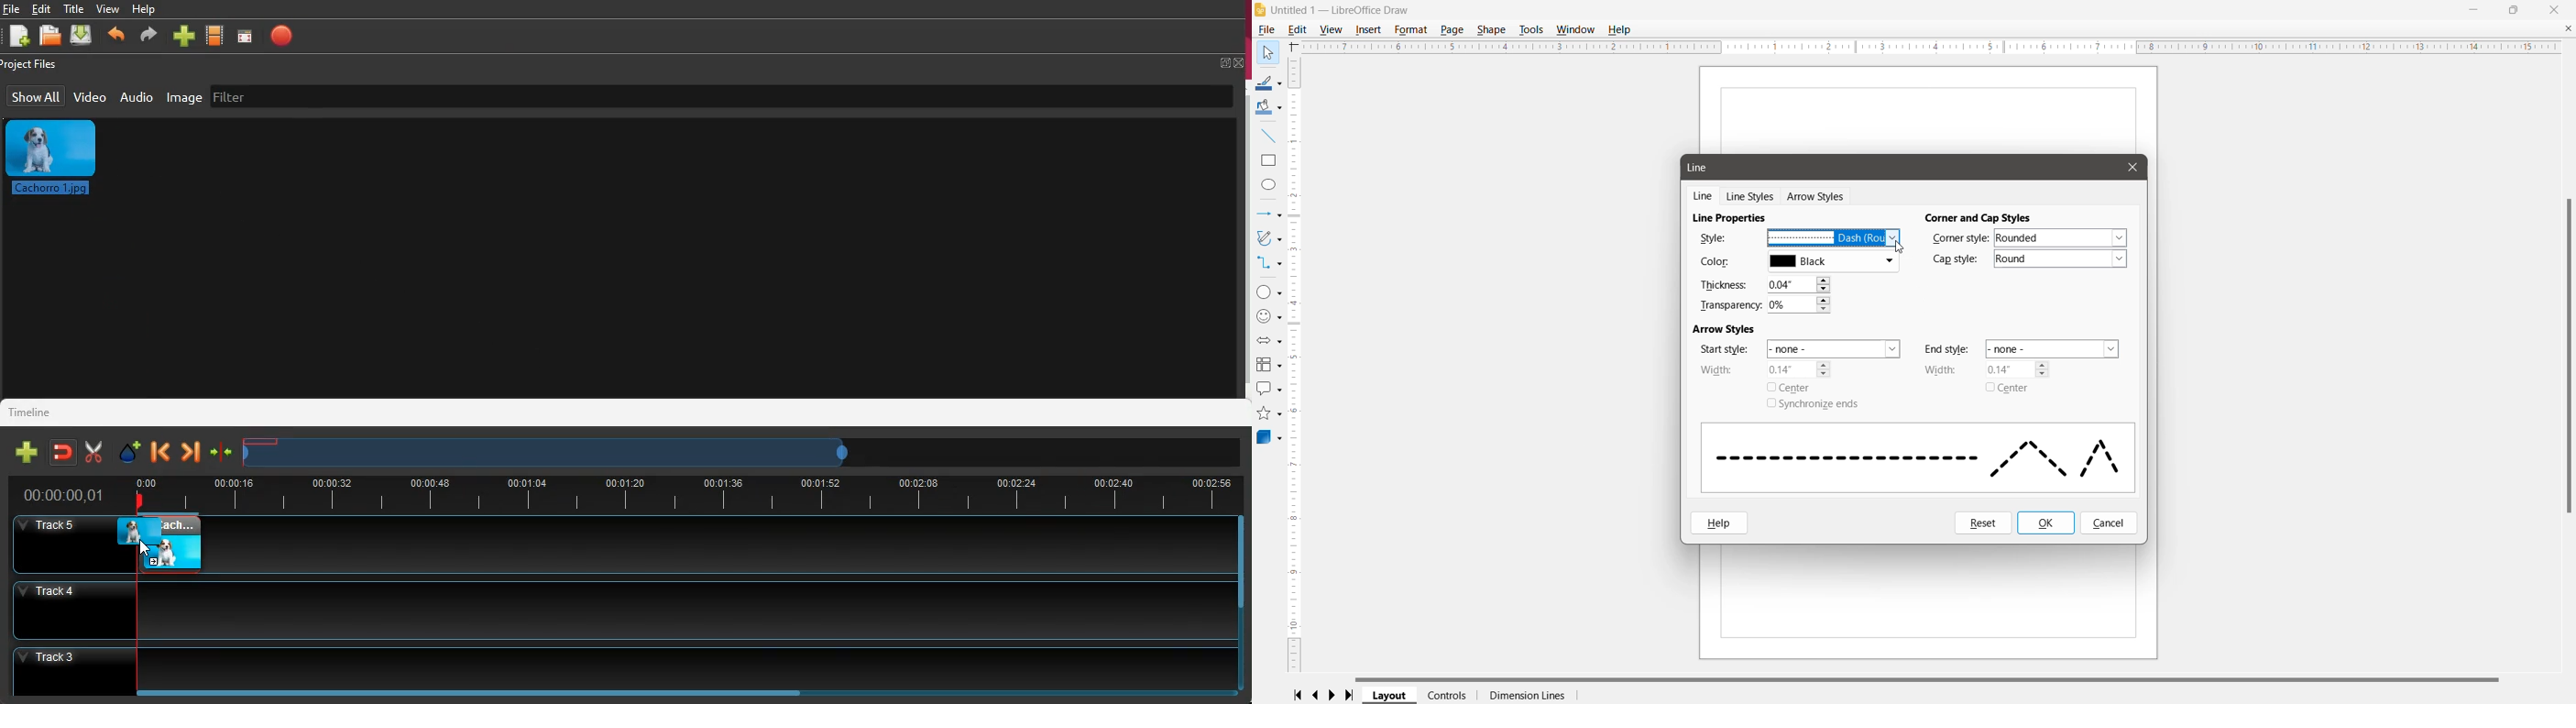 The image size is (2576, 728). What do you see at coordinates (91, 96) in the screenshot?
I see `video` at bounding box center [91, 96].